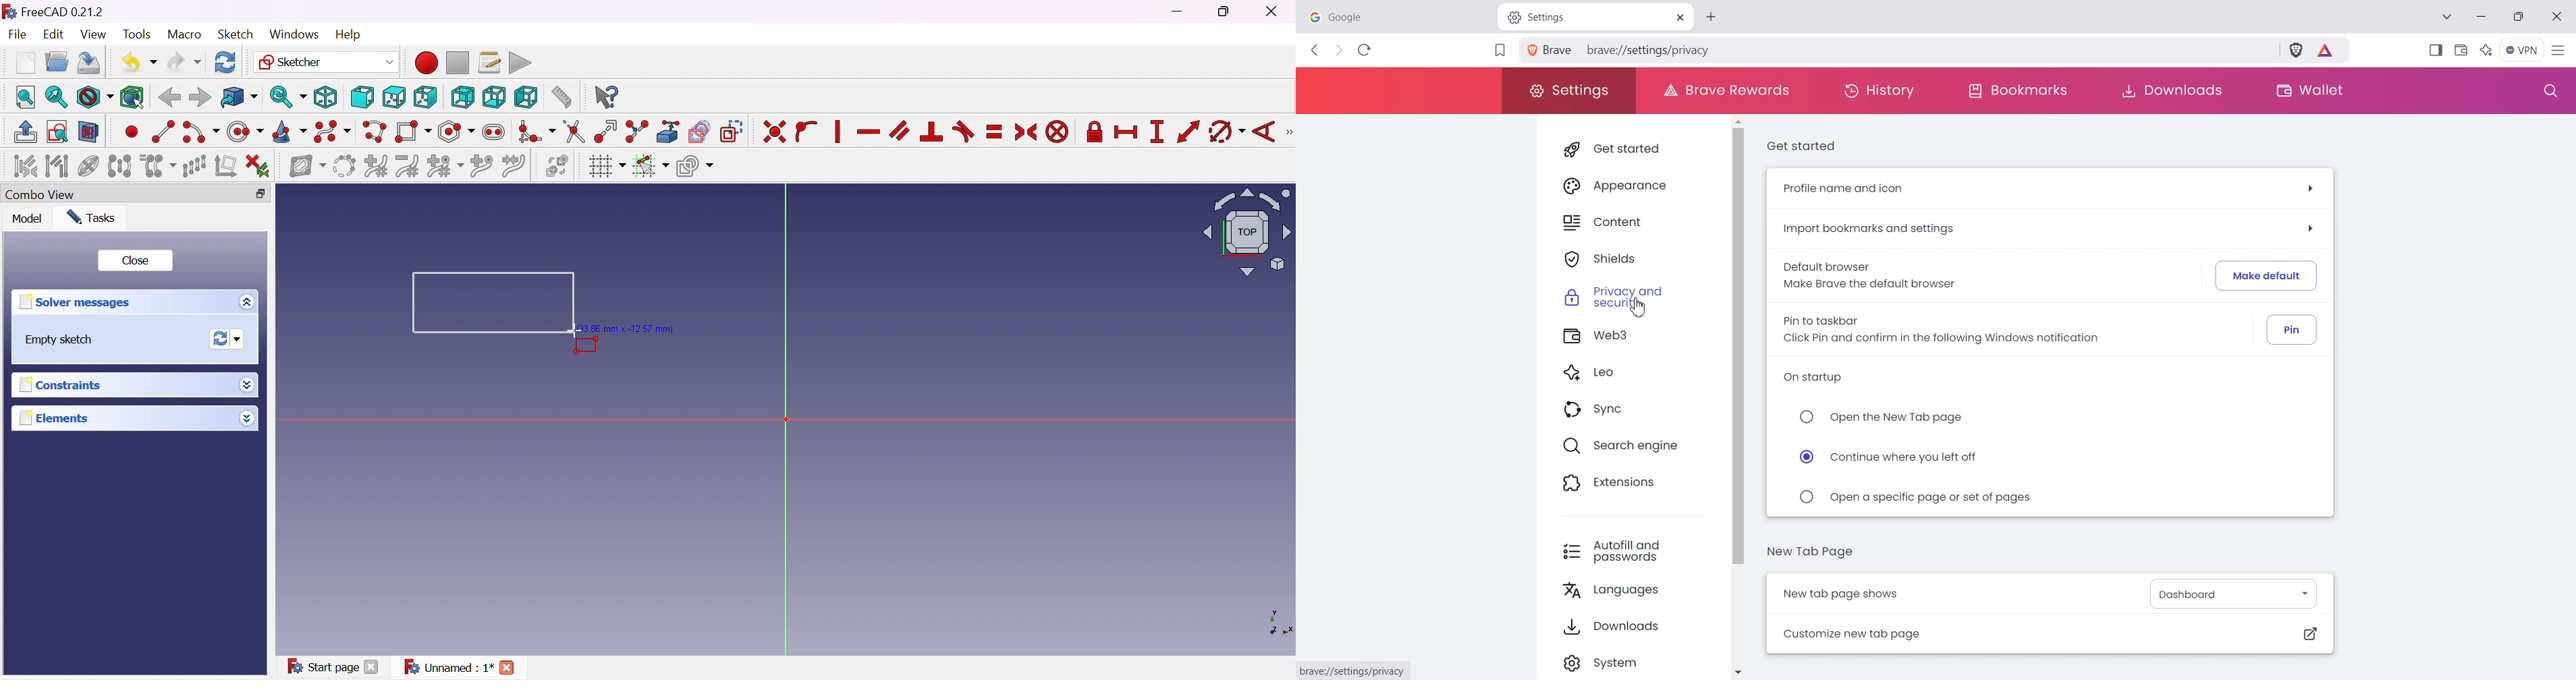 The image size is (2576, 700). I want to click on Constrain symmertical, so click(1026, 132).